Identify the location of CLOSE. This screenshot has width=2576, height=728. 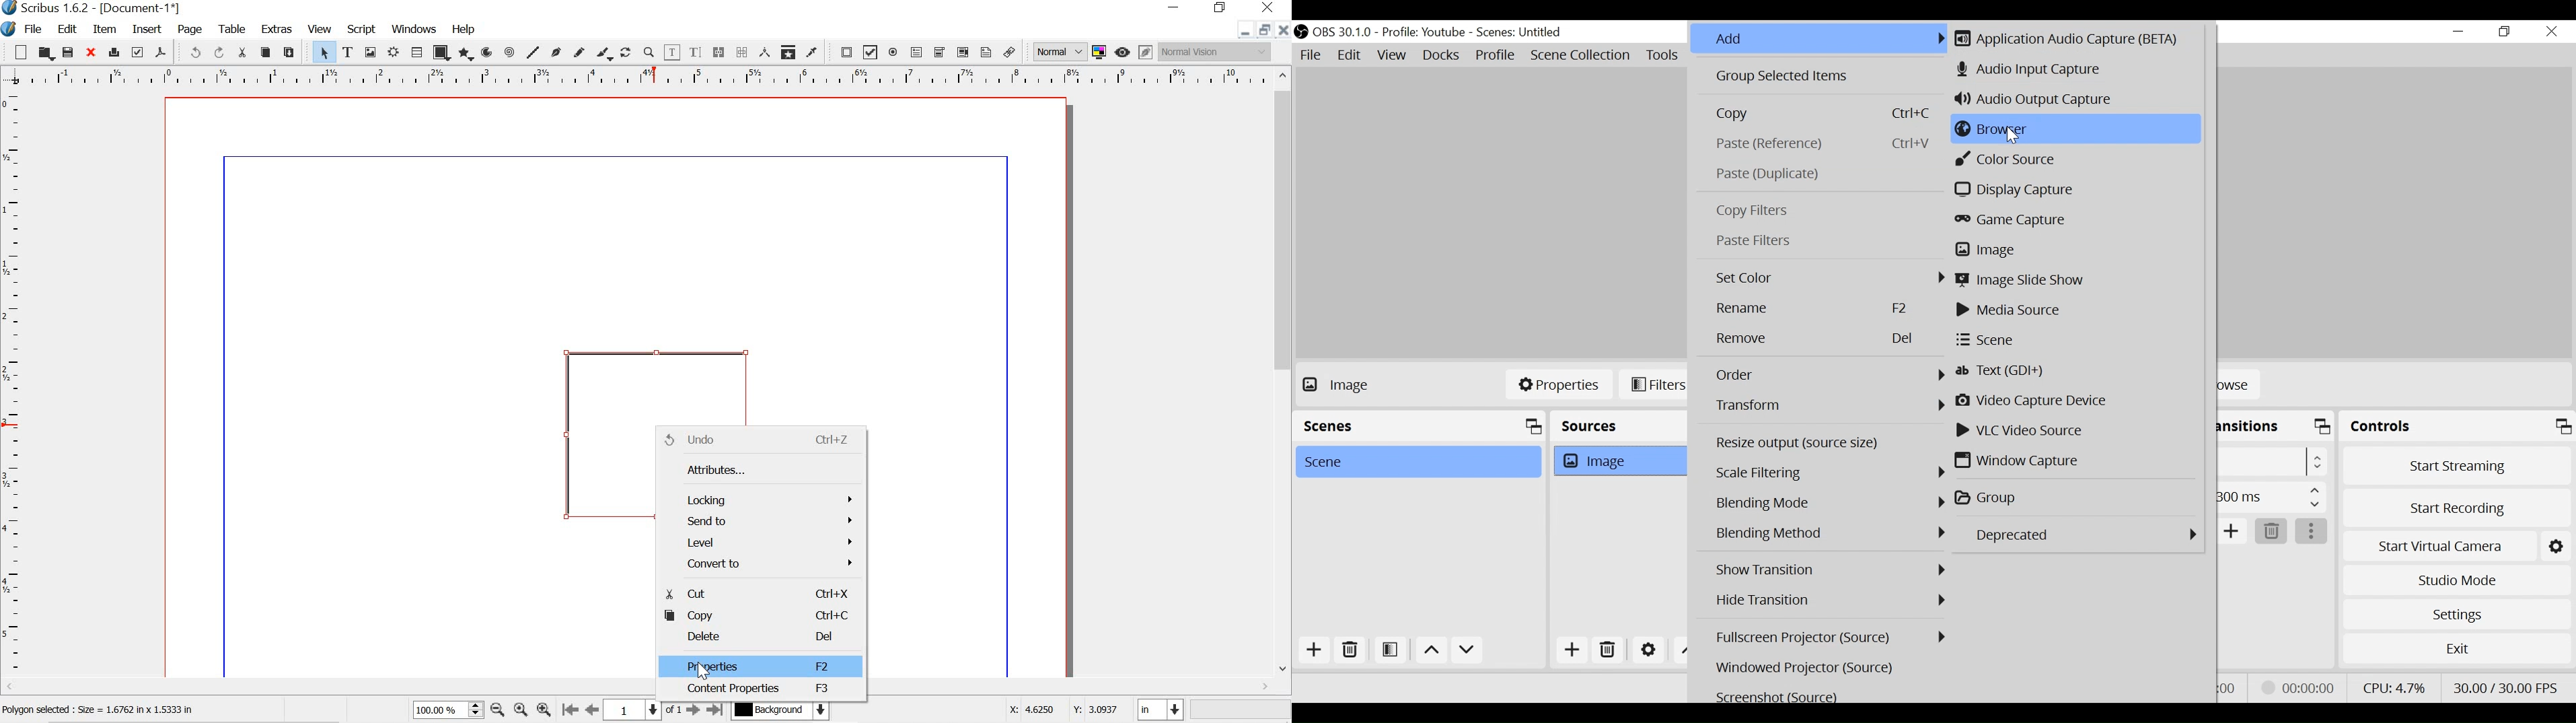
(1284, 30).